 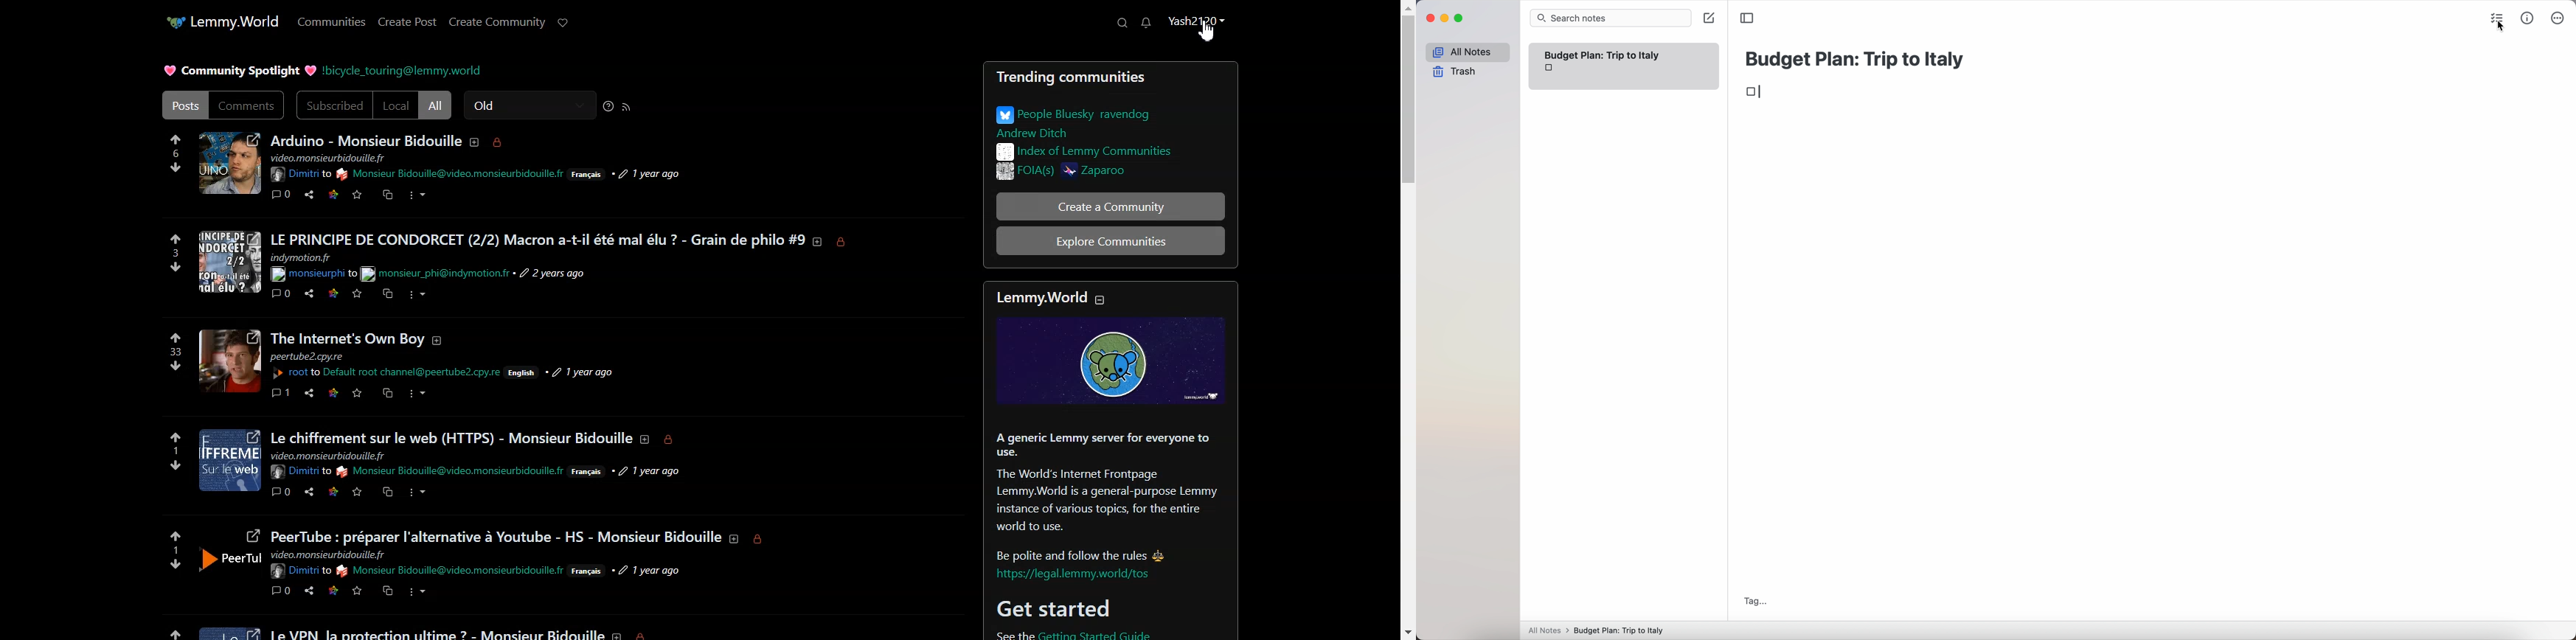 What do you see at coordinates (228, 630) in the screenshot?
I see `image` at bounding box center [228, 630].